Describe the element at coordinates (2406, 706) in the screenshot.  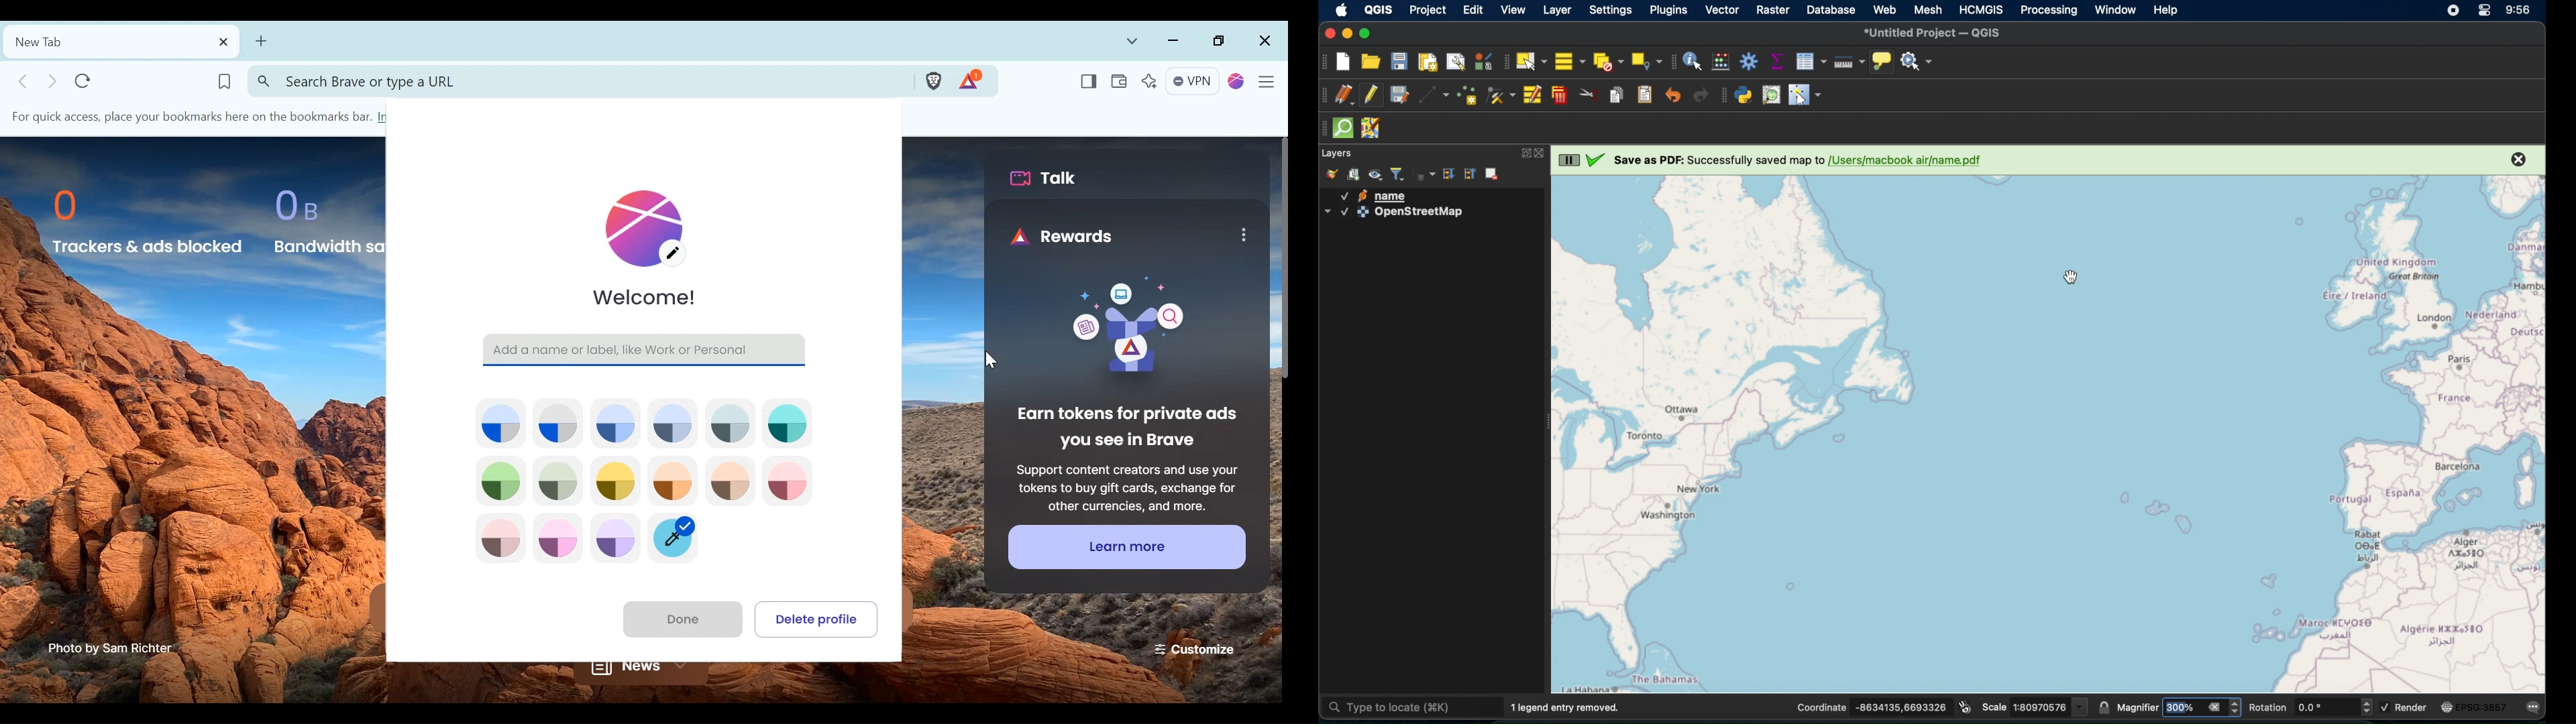
I see `render` at that location.